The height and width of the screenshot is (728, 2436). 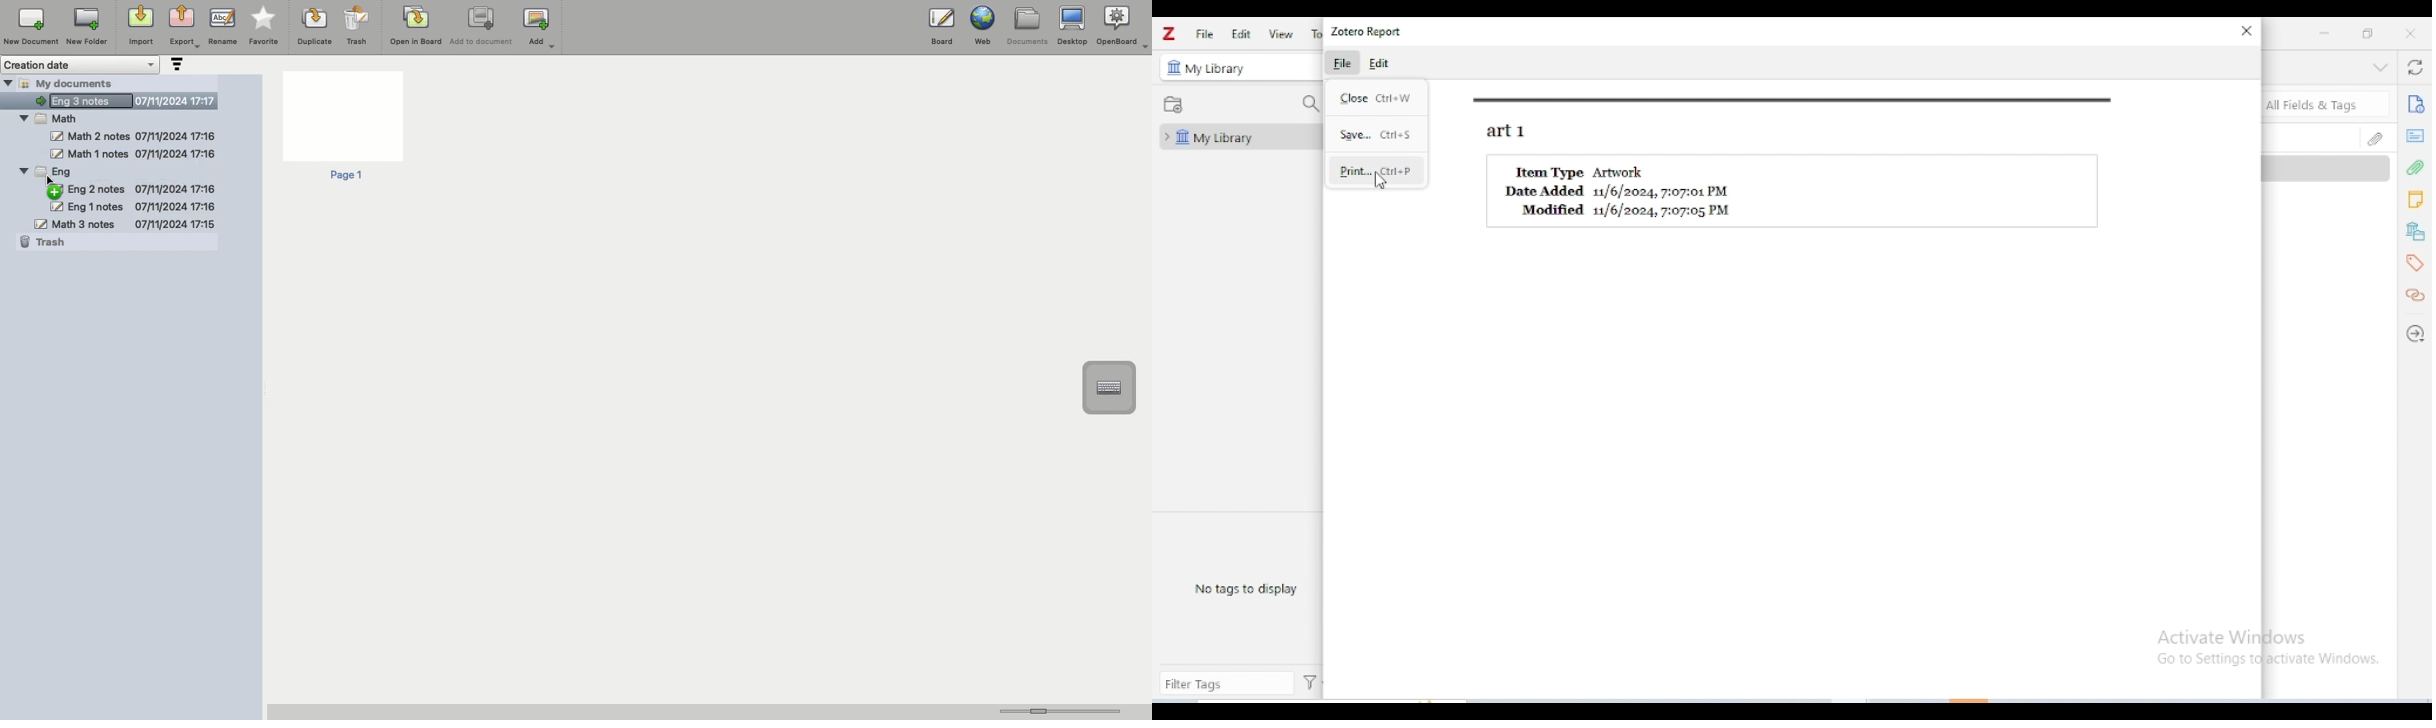 What do you see at coordinates (2327, 104) in the screenshot?
I see `search all fields & tags` at bounding box center [2327, 104].